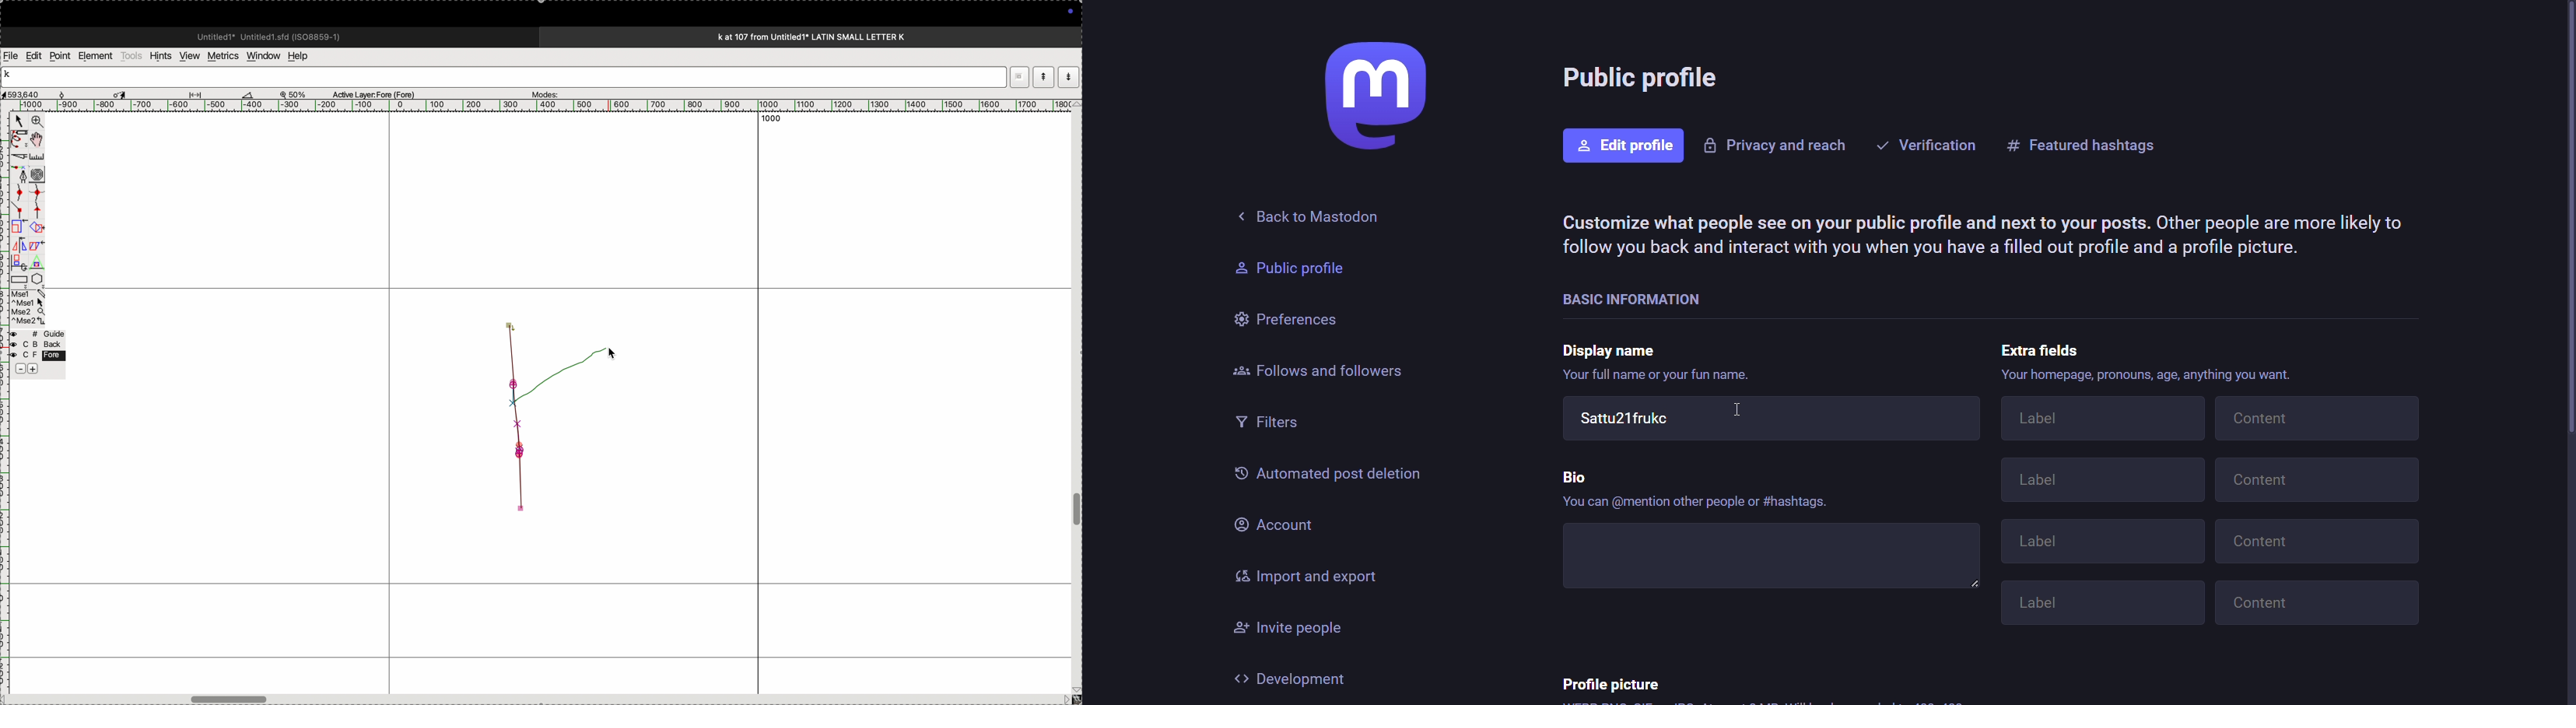 The image size is (2576, 728). Describe the element at coordinates (1773, 558) in the screenshot. I see `write bio here` at that location.